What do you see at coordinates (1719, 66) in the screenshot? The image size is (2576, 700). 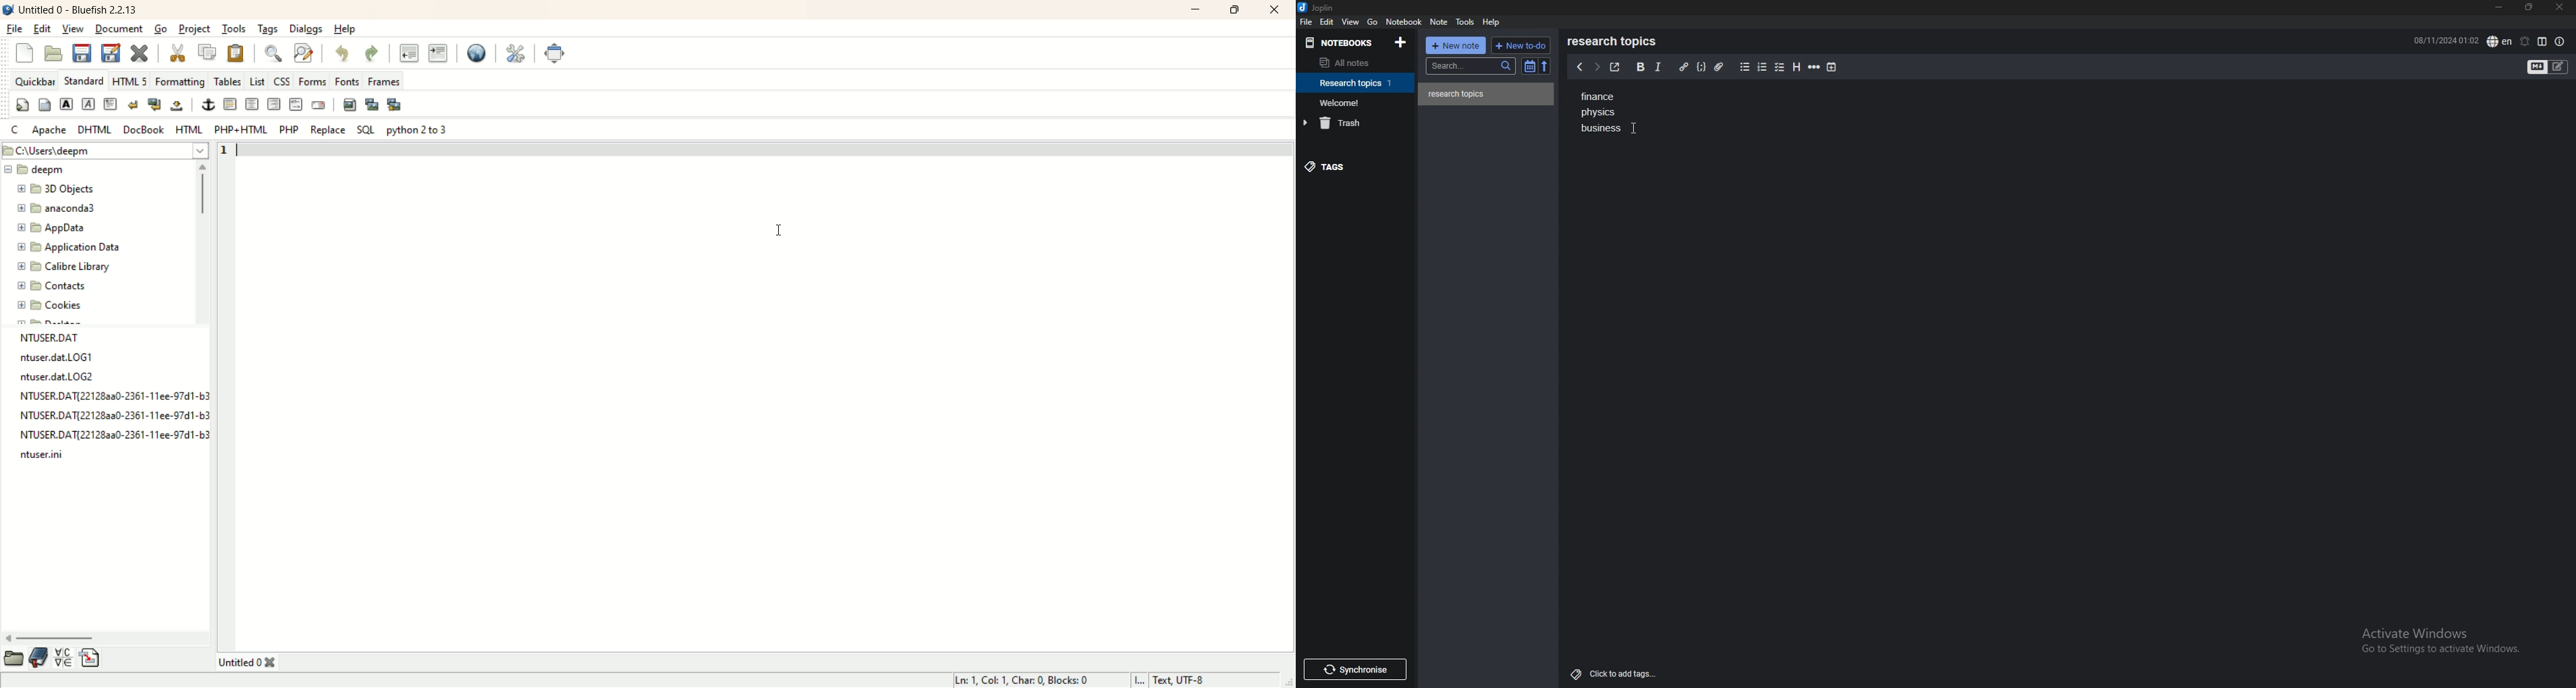 I see `attachment` at bounding box center [1719, 66].